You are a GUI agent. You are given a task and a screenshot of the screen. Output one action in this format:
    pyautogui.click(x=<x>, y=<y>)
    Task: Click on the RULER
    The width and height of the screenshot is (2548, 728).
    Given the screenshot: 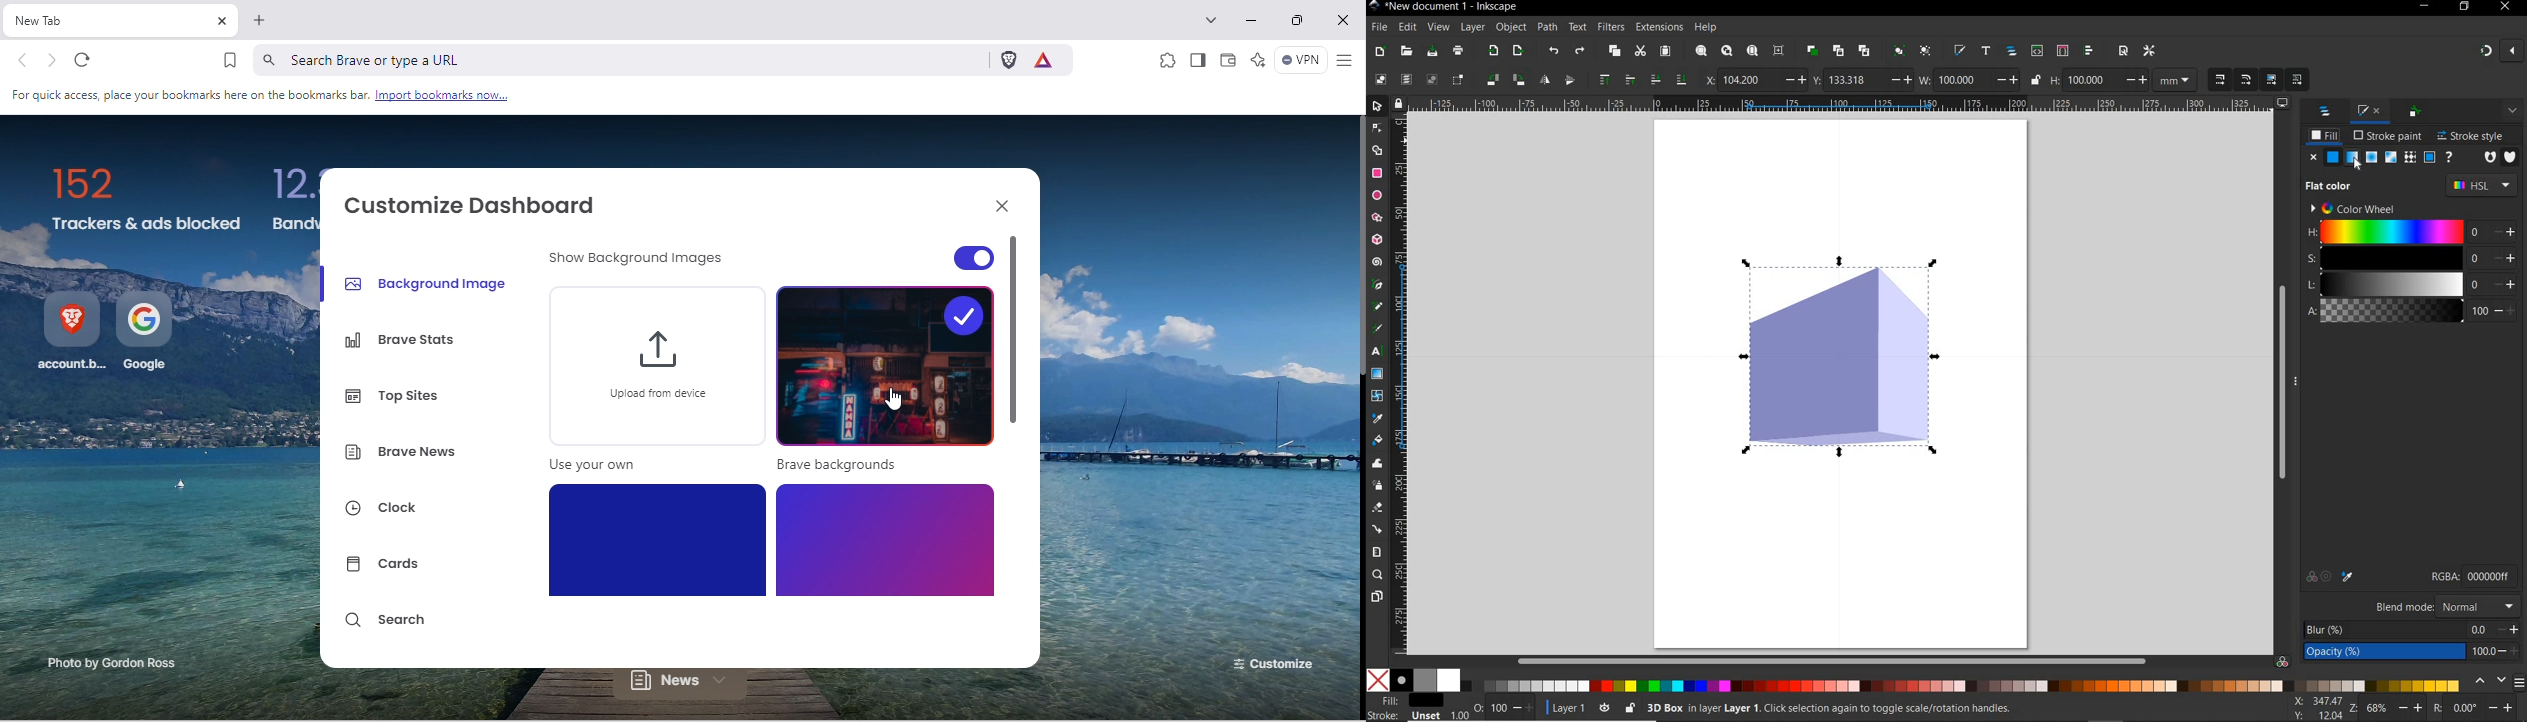 What is the action you would take?
    pyautogui.click(x=1840, y=104)
    